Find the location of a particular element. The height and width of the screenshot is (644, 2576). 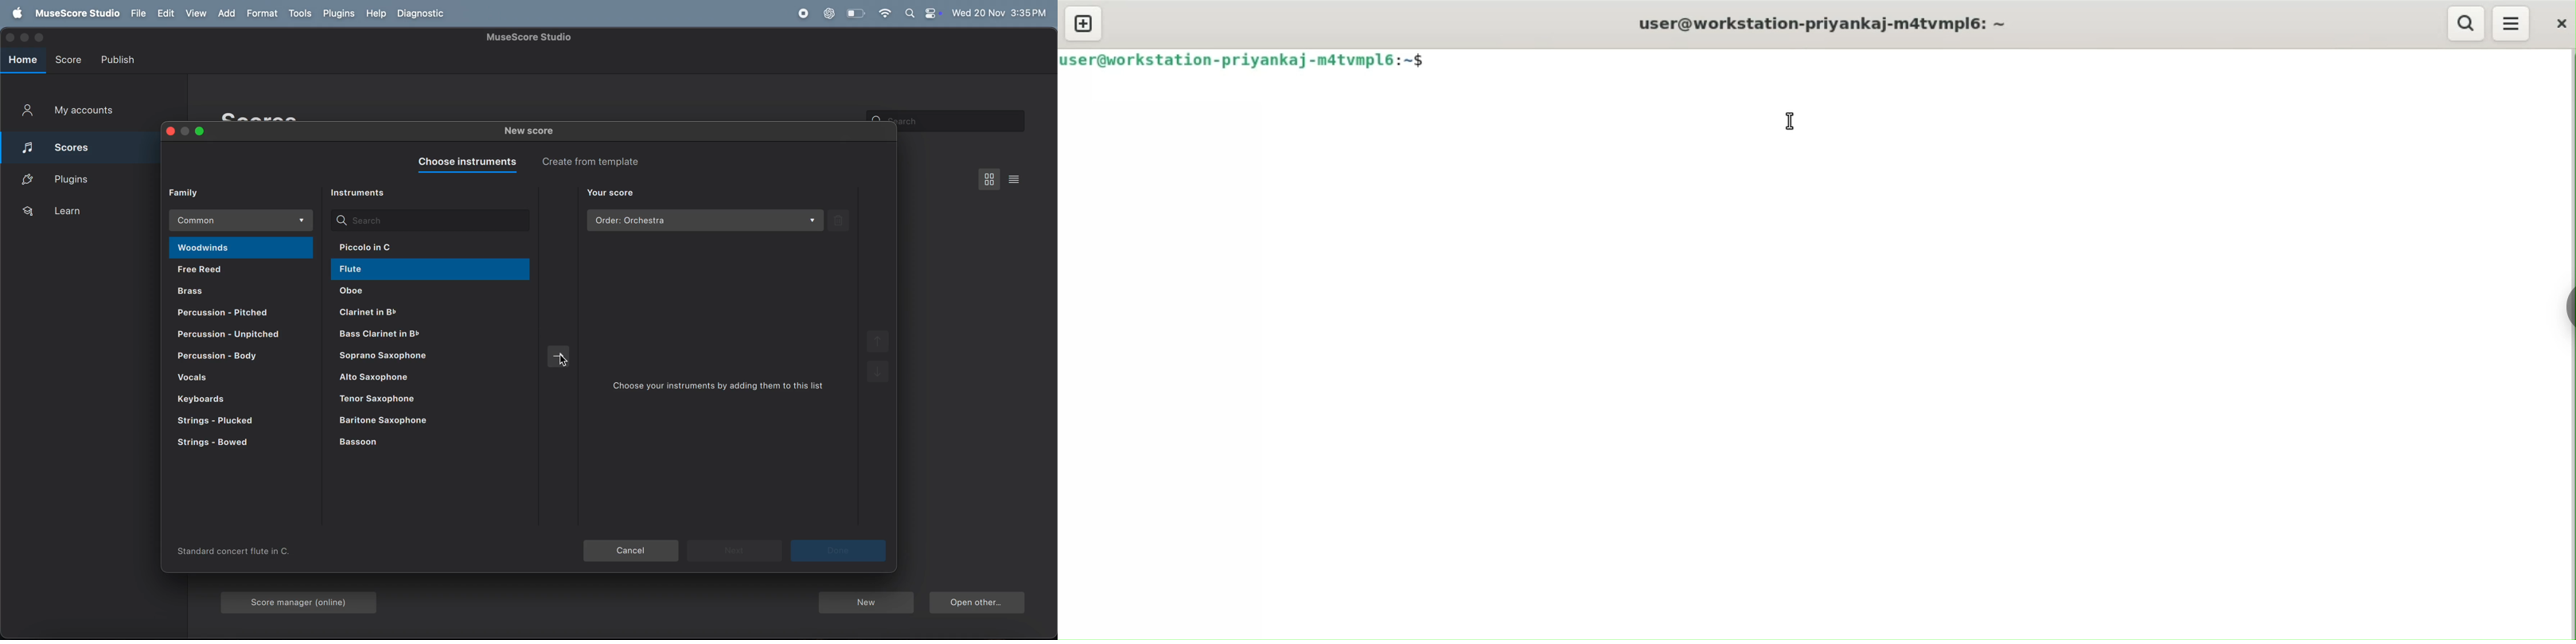

add is located at coordinates (230, 14).